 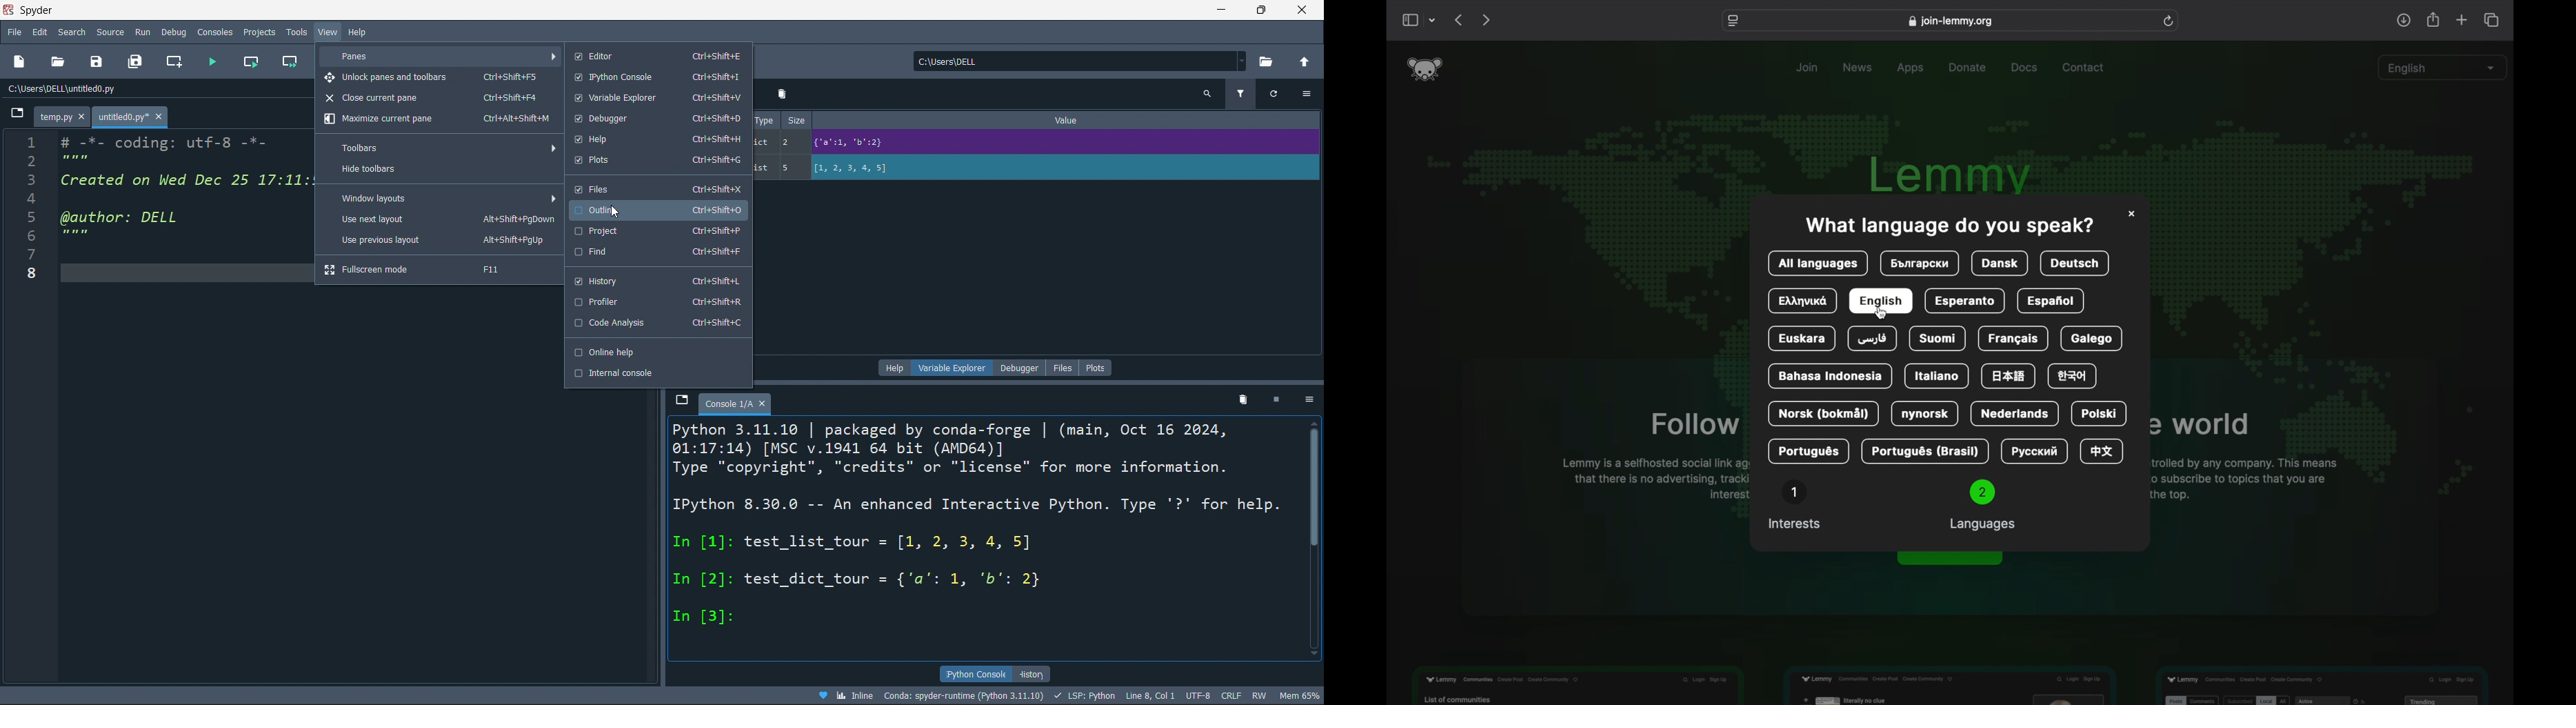 What do you see at coordinates (764, 168) in the screenshot?
I see `list` at bounding box center [764, 168].